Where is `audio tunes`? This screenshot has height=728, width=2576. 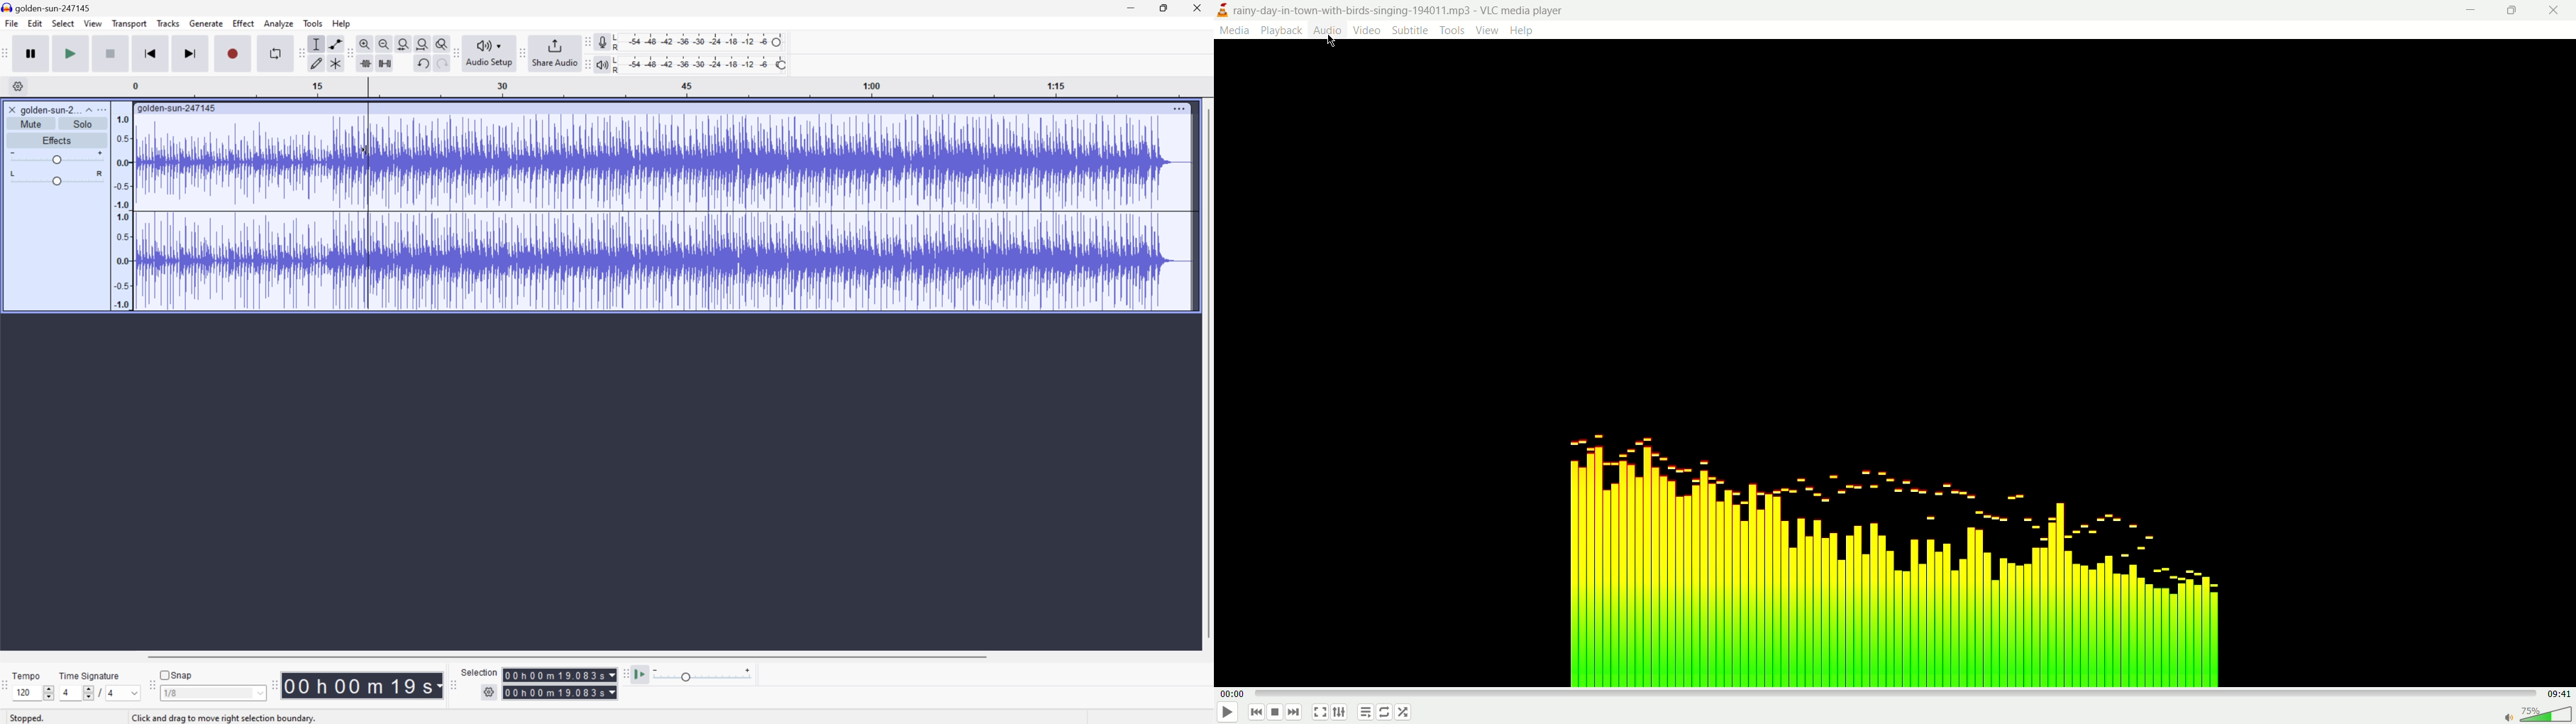
audio tunes is located at coordinates (1895, 547).